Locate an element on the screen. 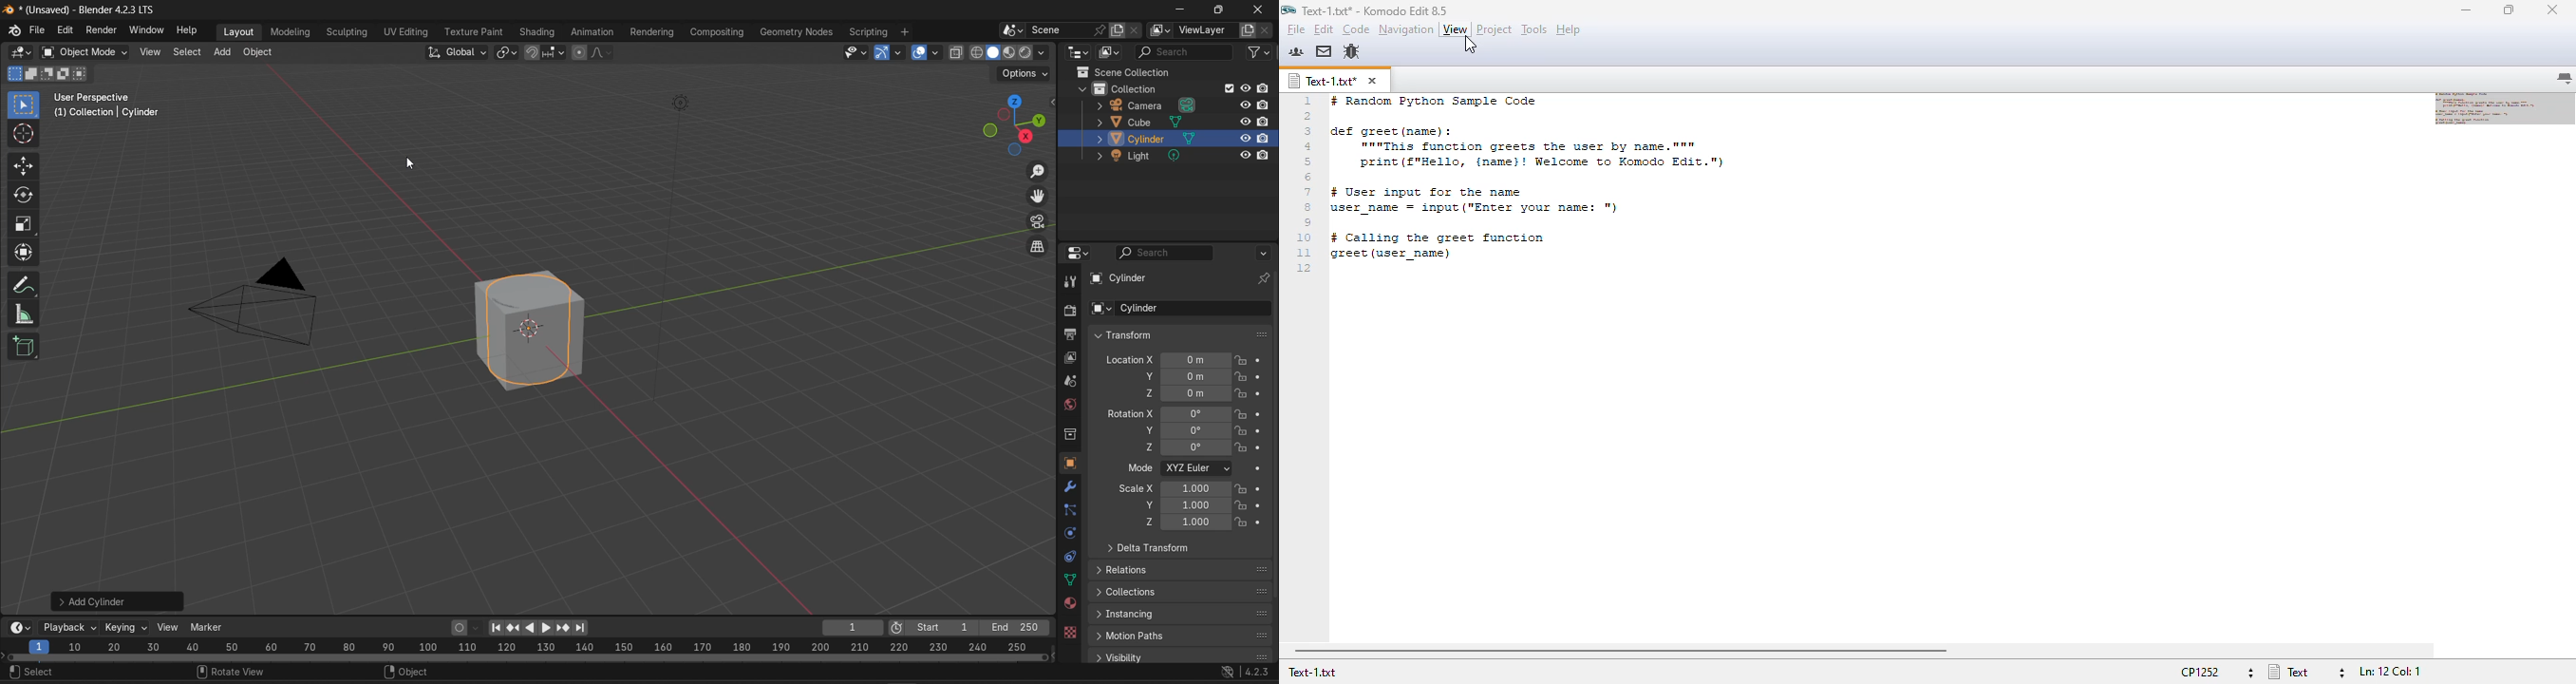  proportional editing objects is located at coordinates (580, 53).